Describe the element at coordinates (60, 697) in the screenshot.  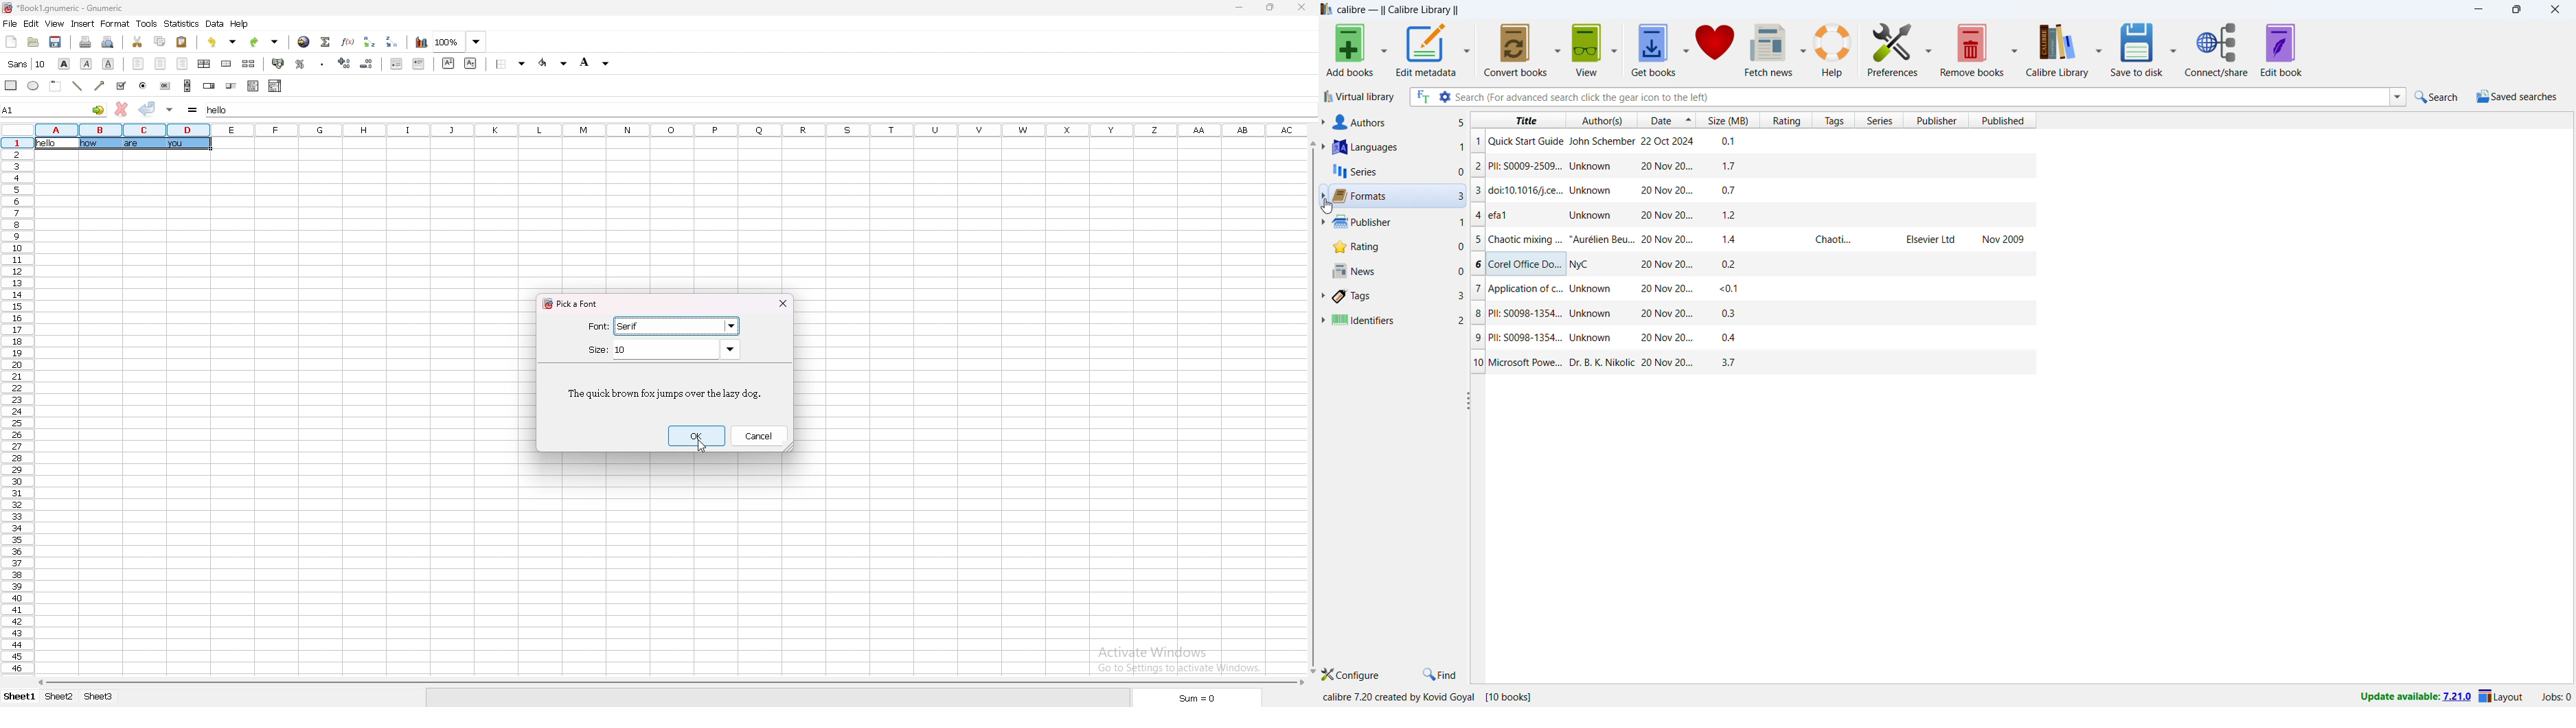
I see `sheet 2` at that location.